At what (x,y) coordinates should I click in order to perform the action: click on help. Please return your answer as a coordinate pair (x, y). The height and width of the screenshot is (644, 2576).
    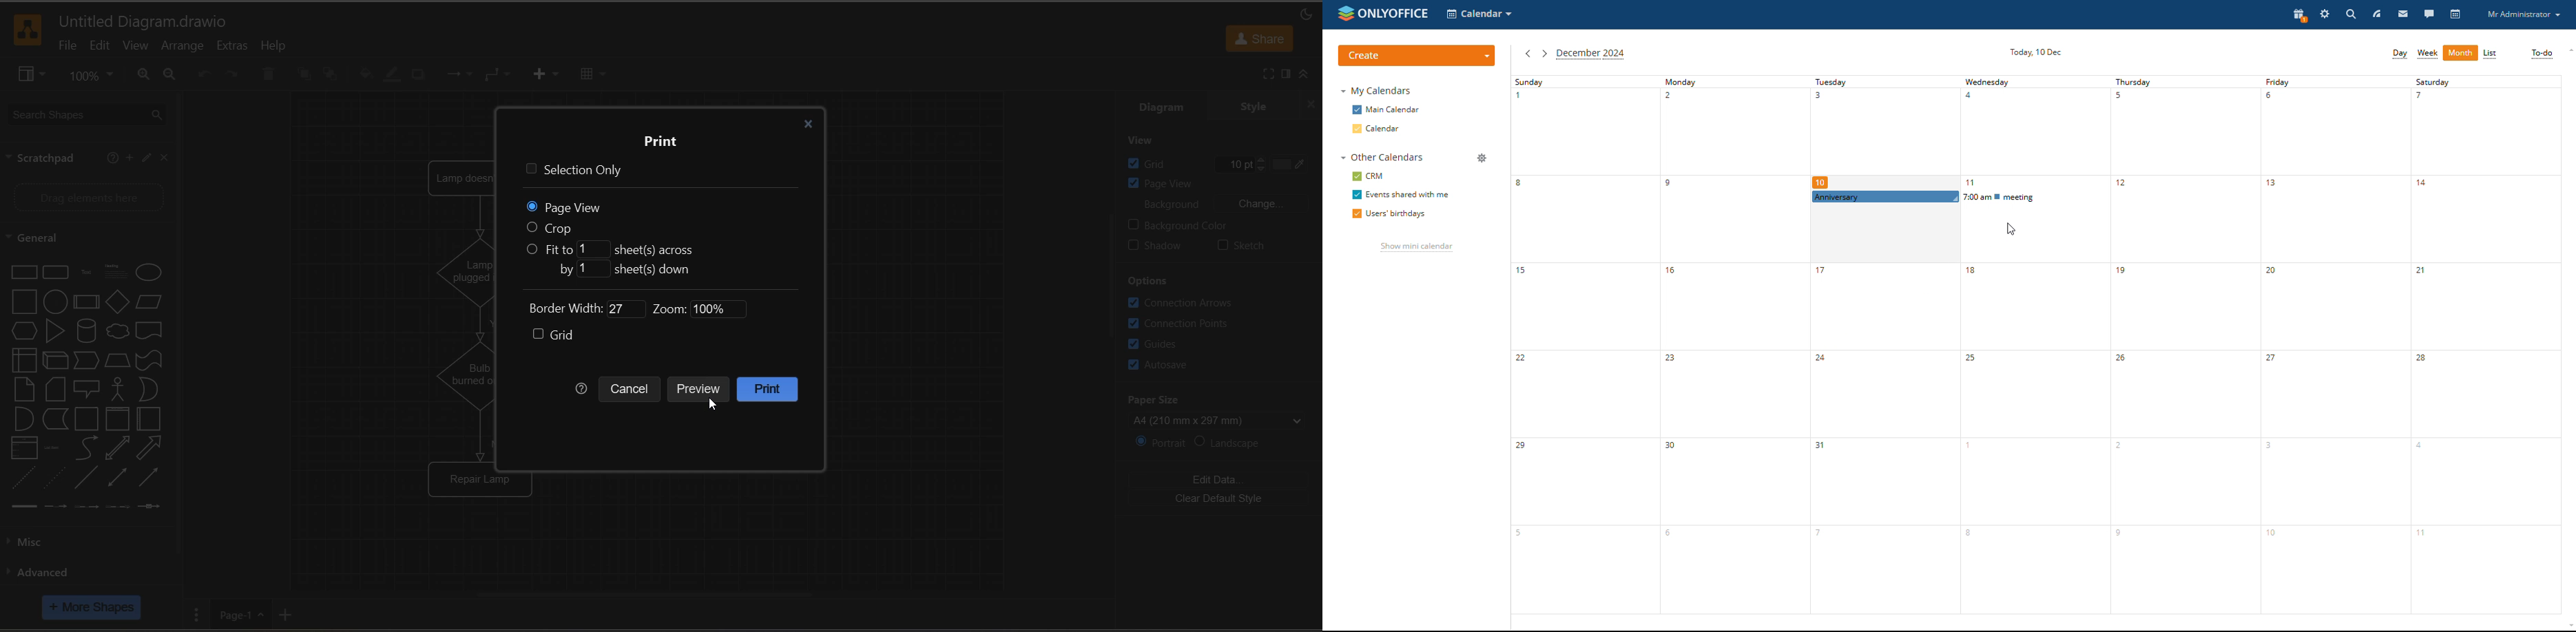
    Looking at the image, I should click on (111, 158).